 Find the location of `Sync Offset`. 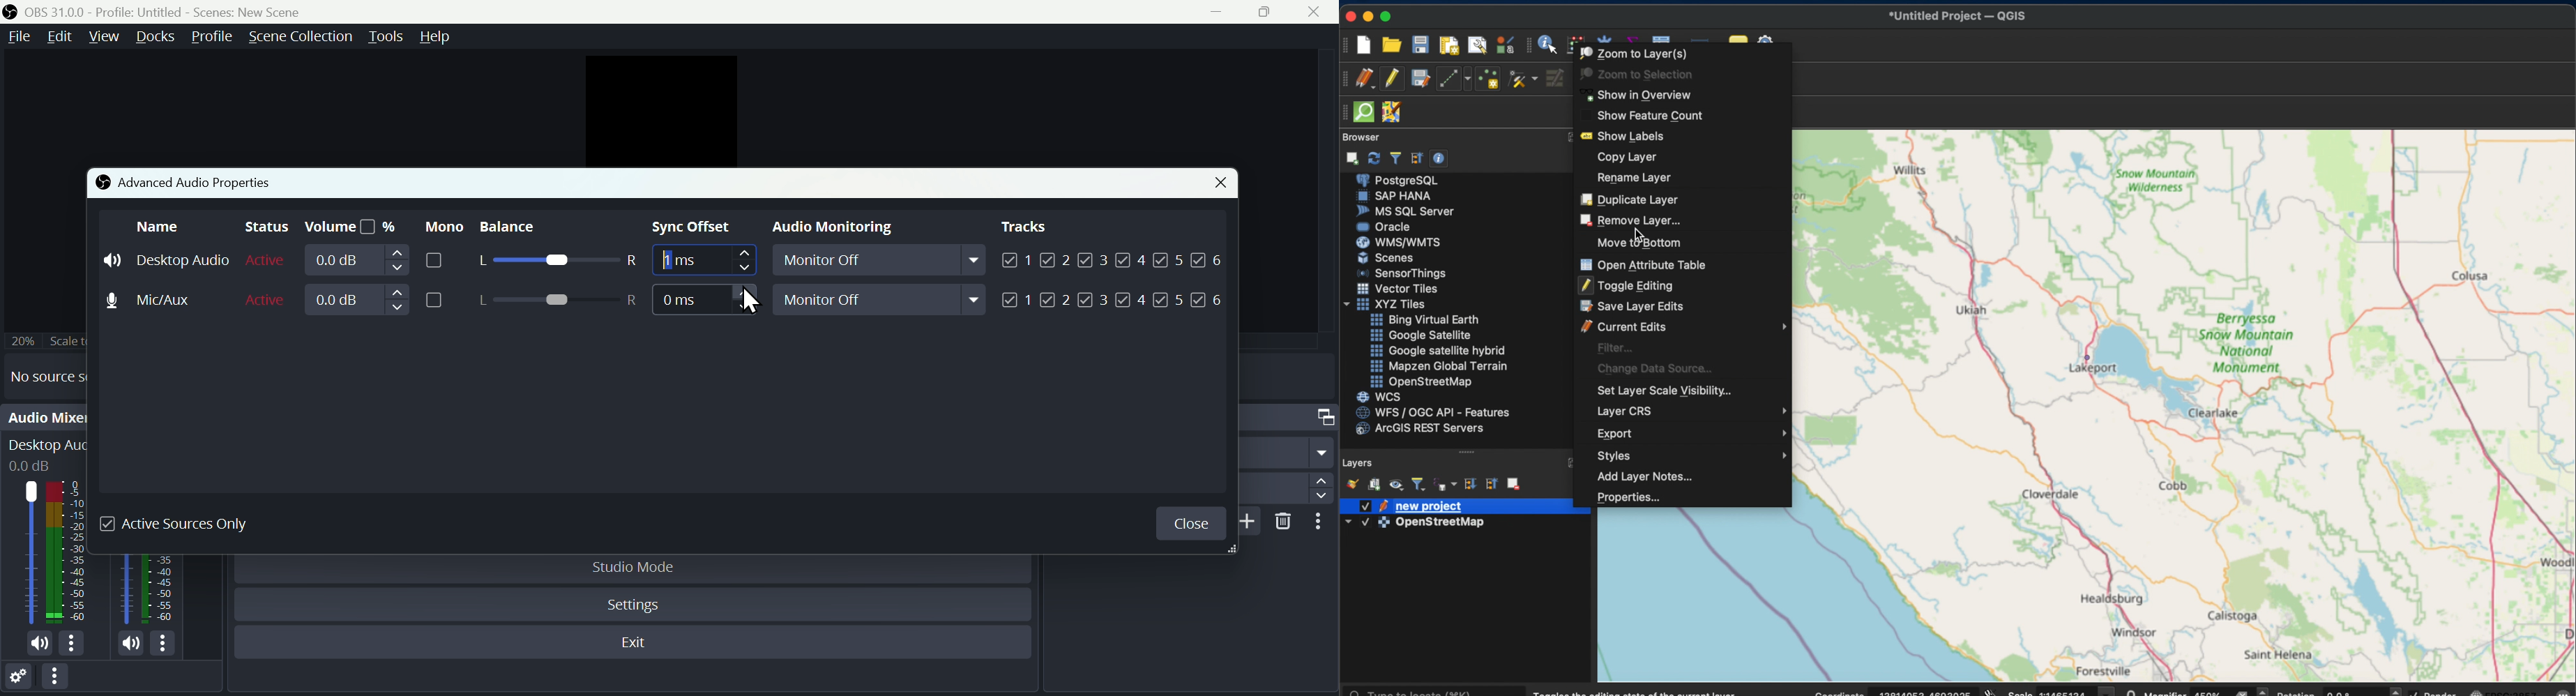

Sync Offset is located at coordinates (704, 300).